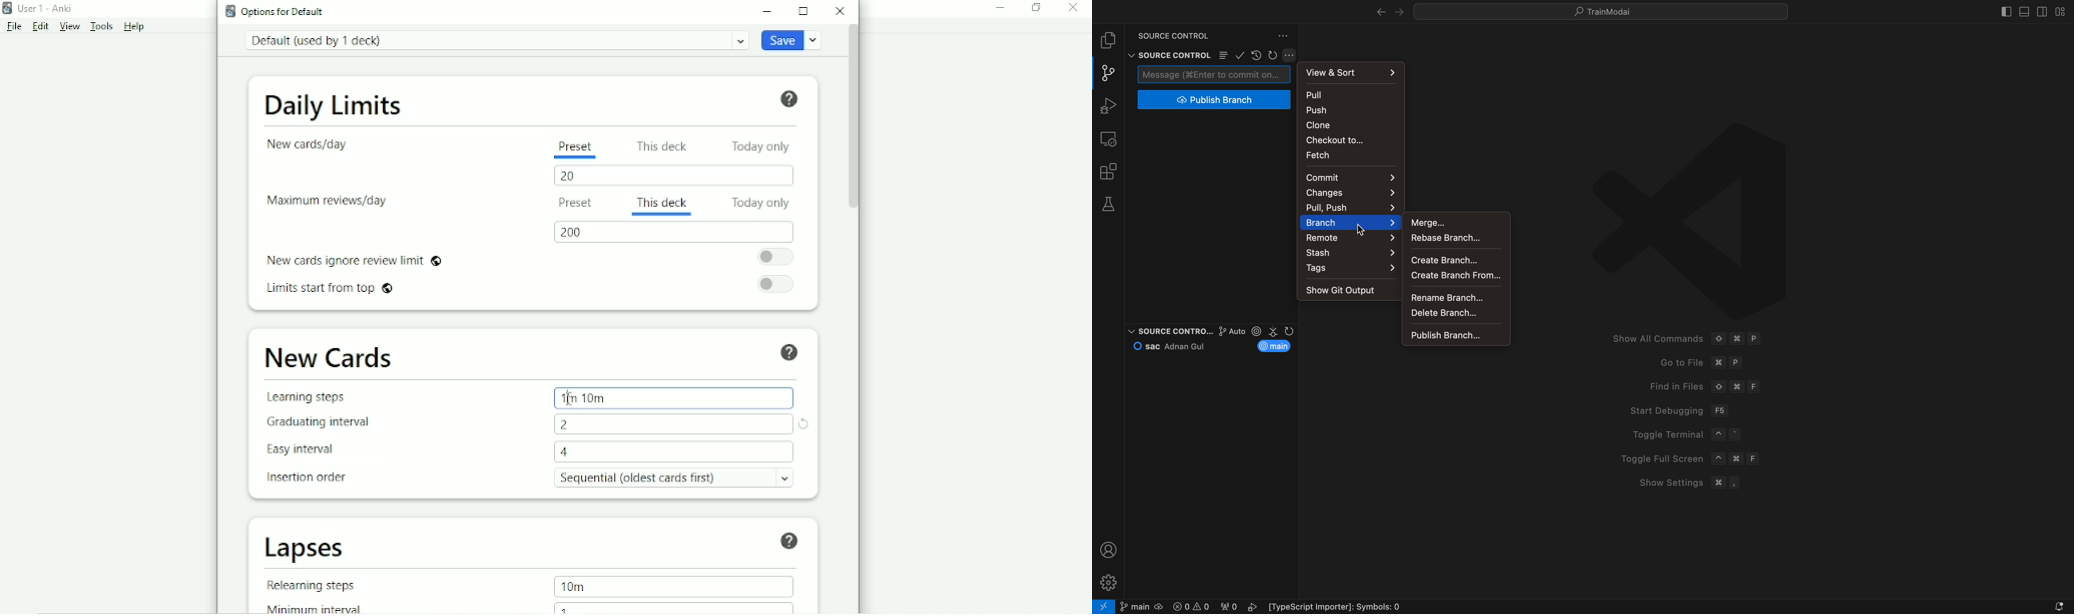 The height and width of the screenshot is (616, 2100). I want to click on git panel, so click(1108, 73).